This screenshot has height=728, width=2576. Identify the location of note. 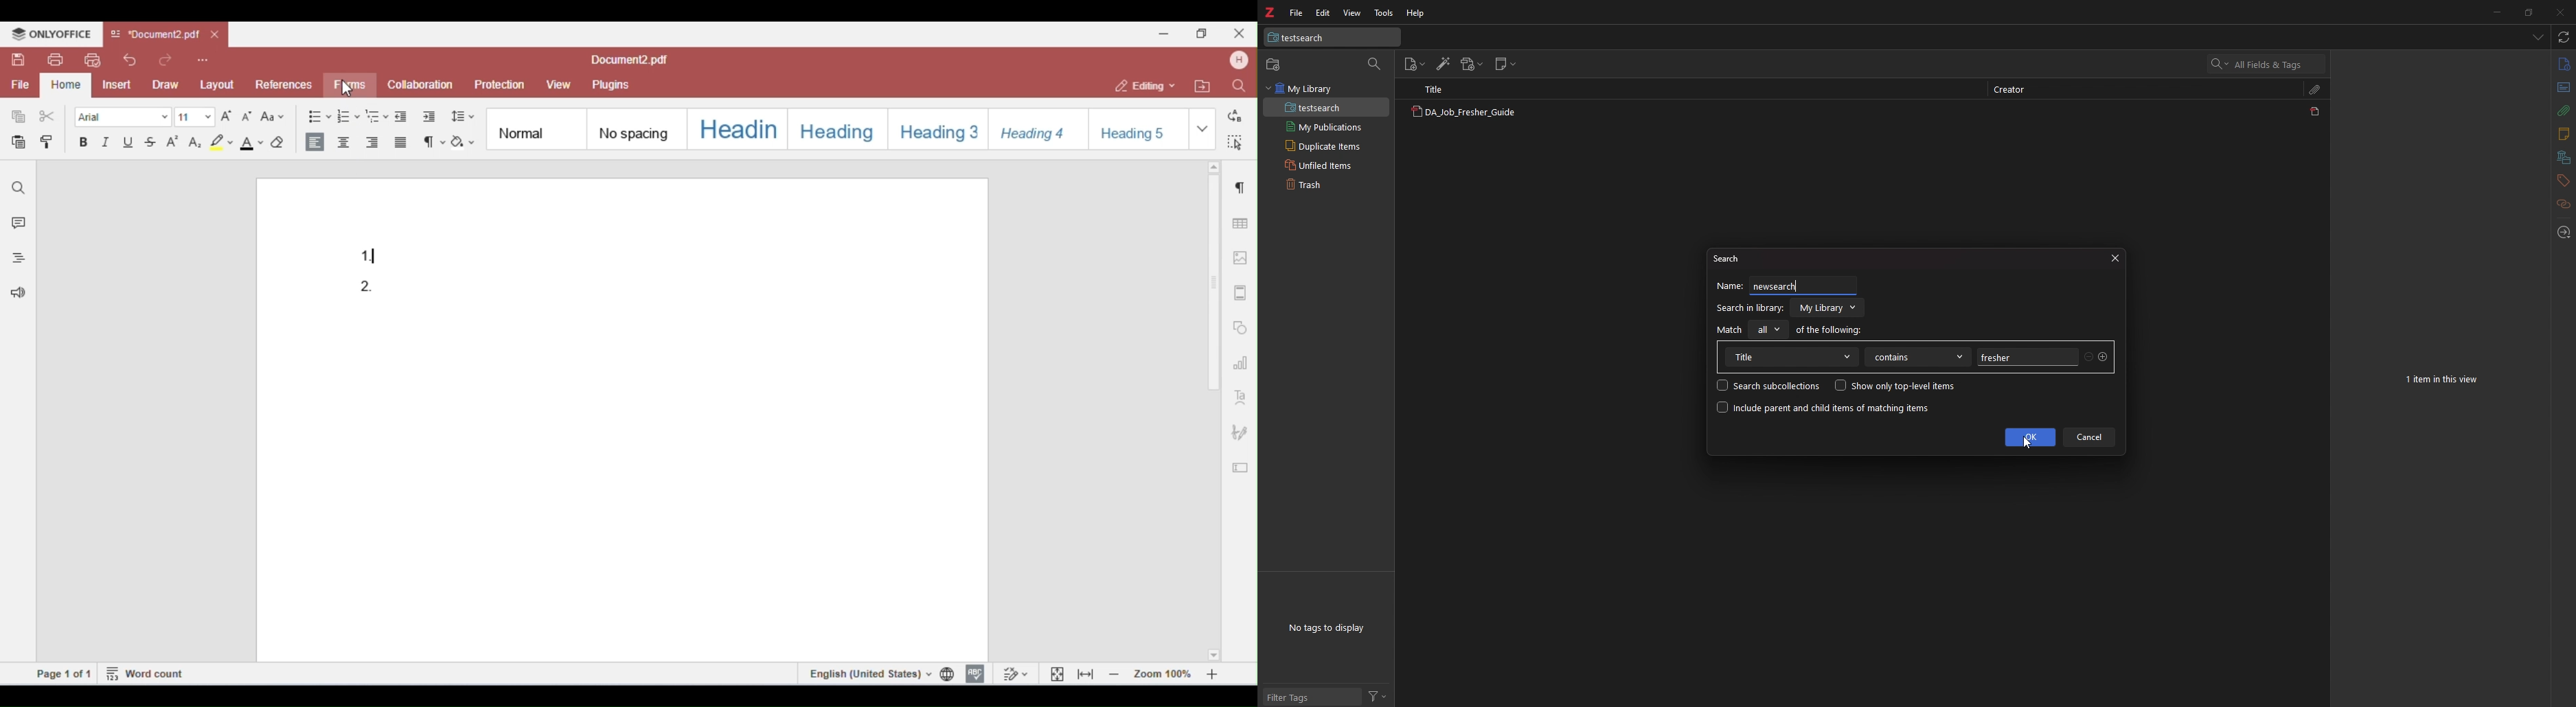
(2562, 135).